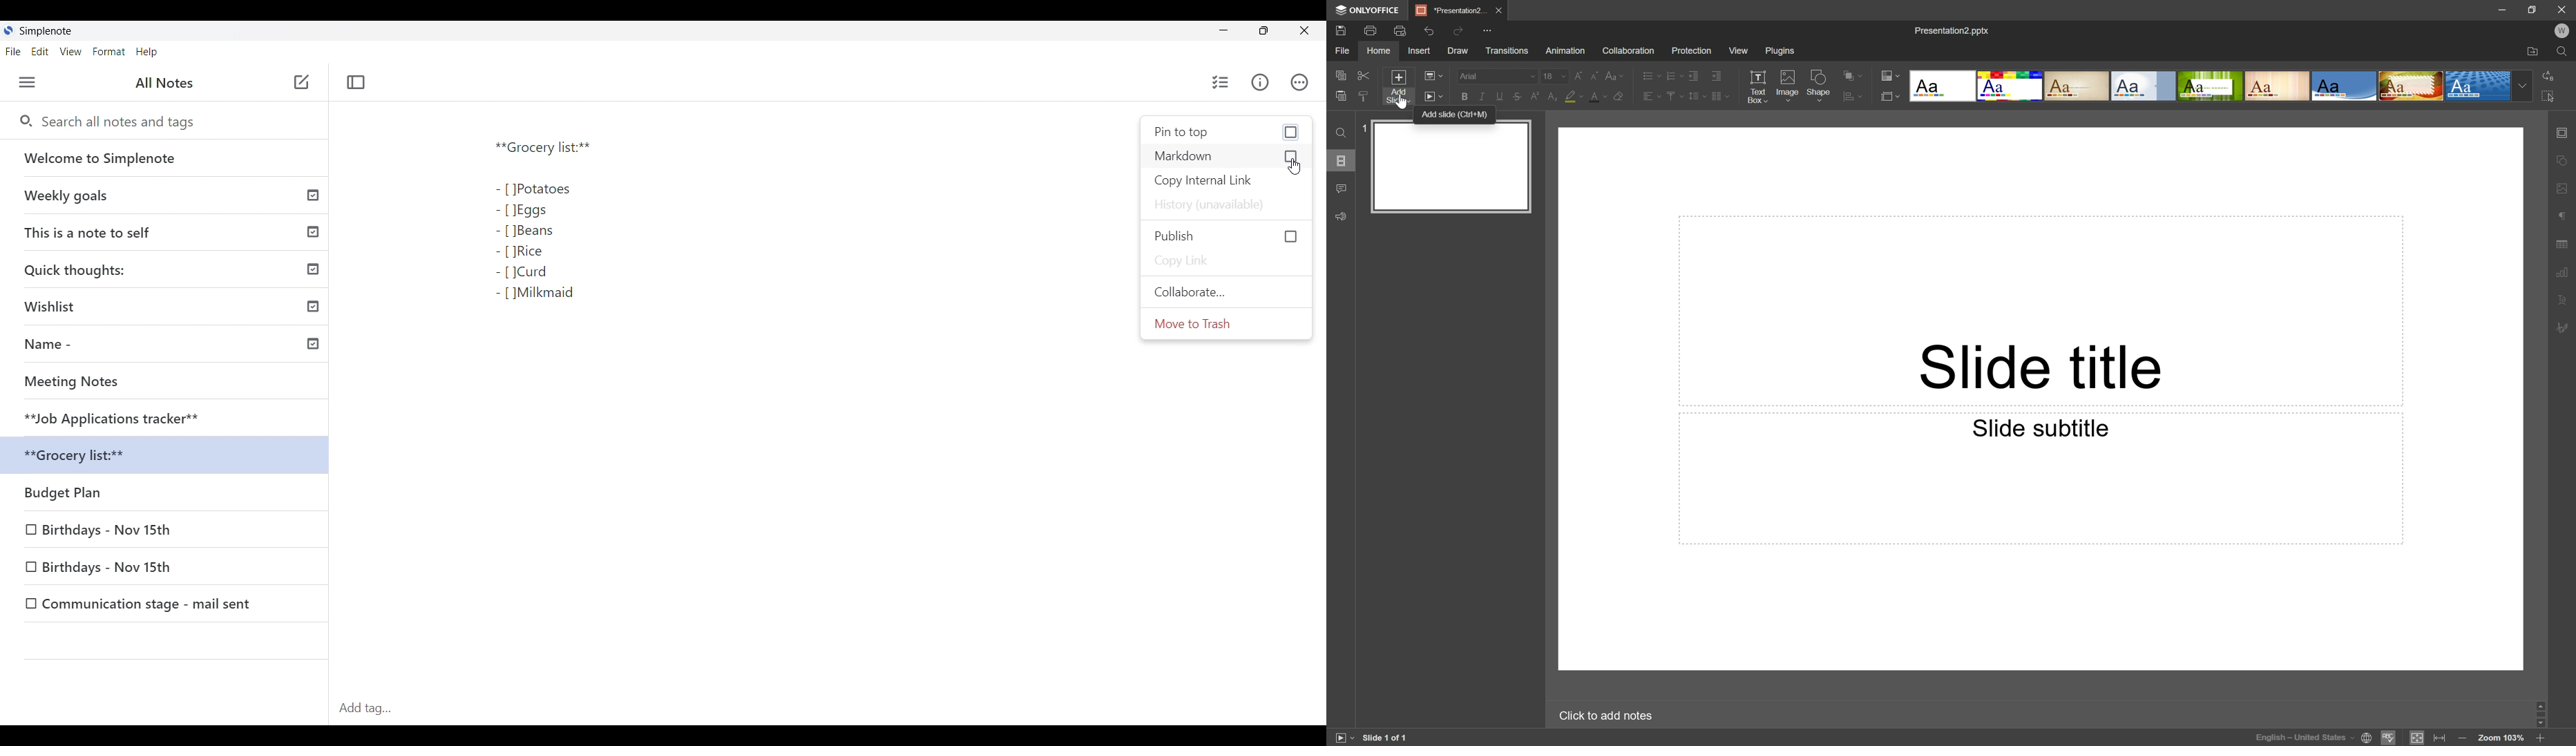  What do you see at coordinates (148, 52) in the screenshot?
I see `Help` at bounding box center [148, 52].